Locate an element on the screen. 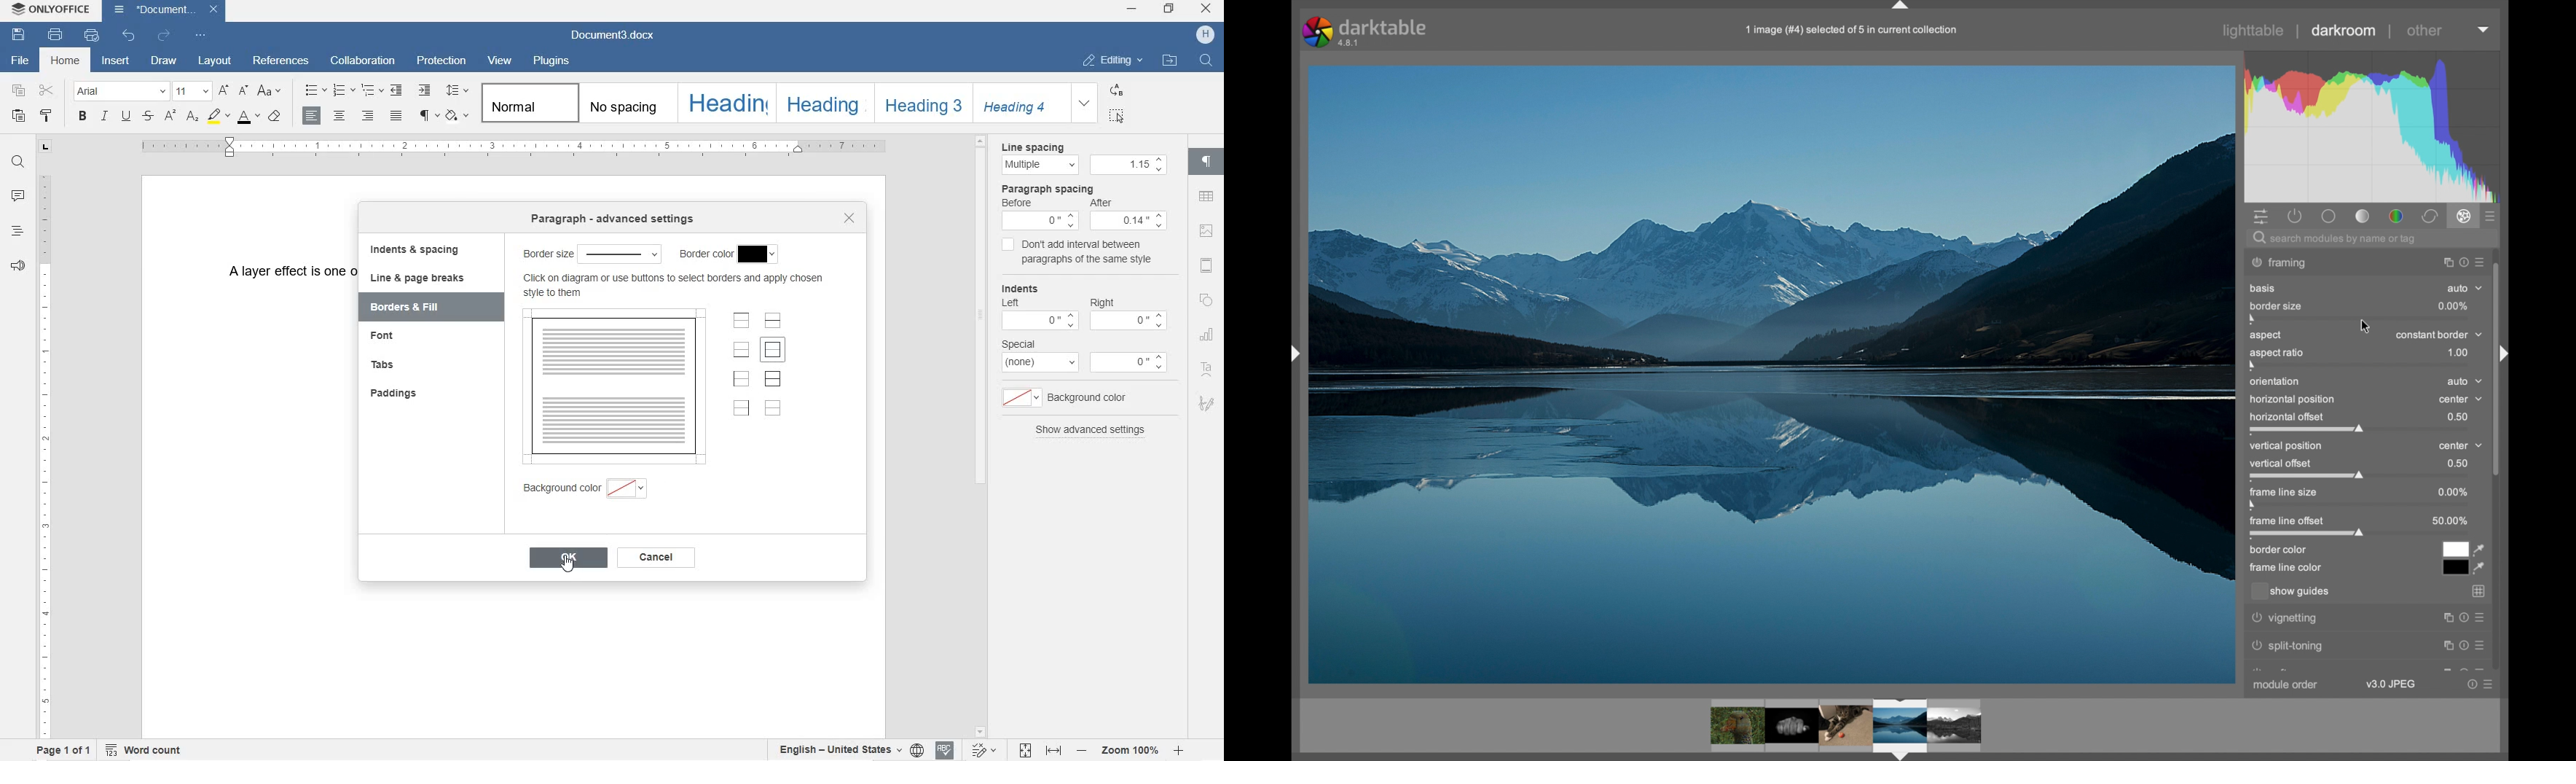  EXPAND FORMATTING STYLE is located at coordinates (1086, 104).